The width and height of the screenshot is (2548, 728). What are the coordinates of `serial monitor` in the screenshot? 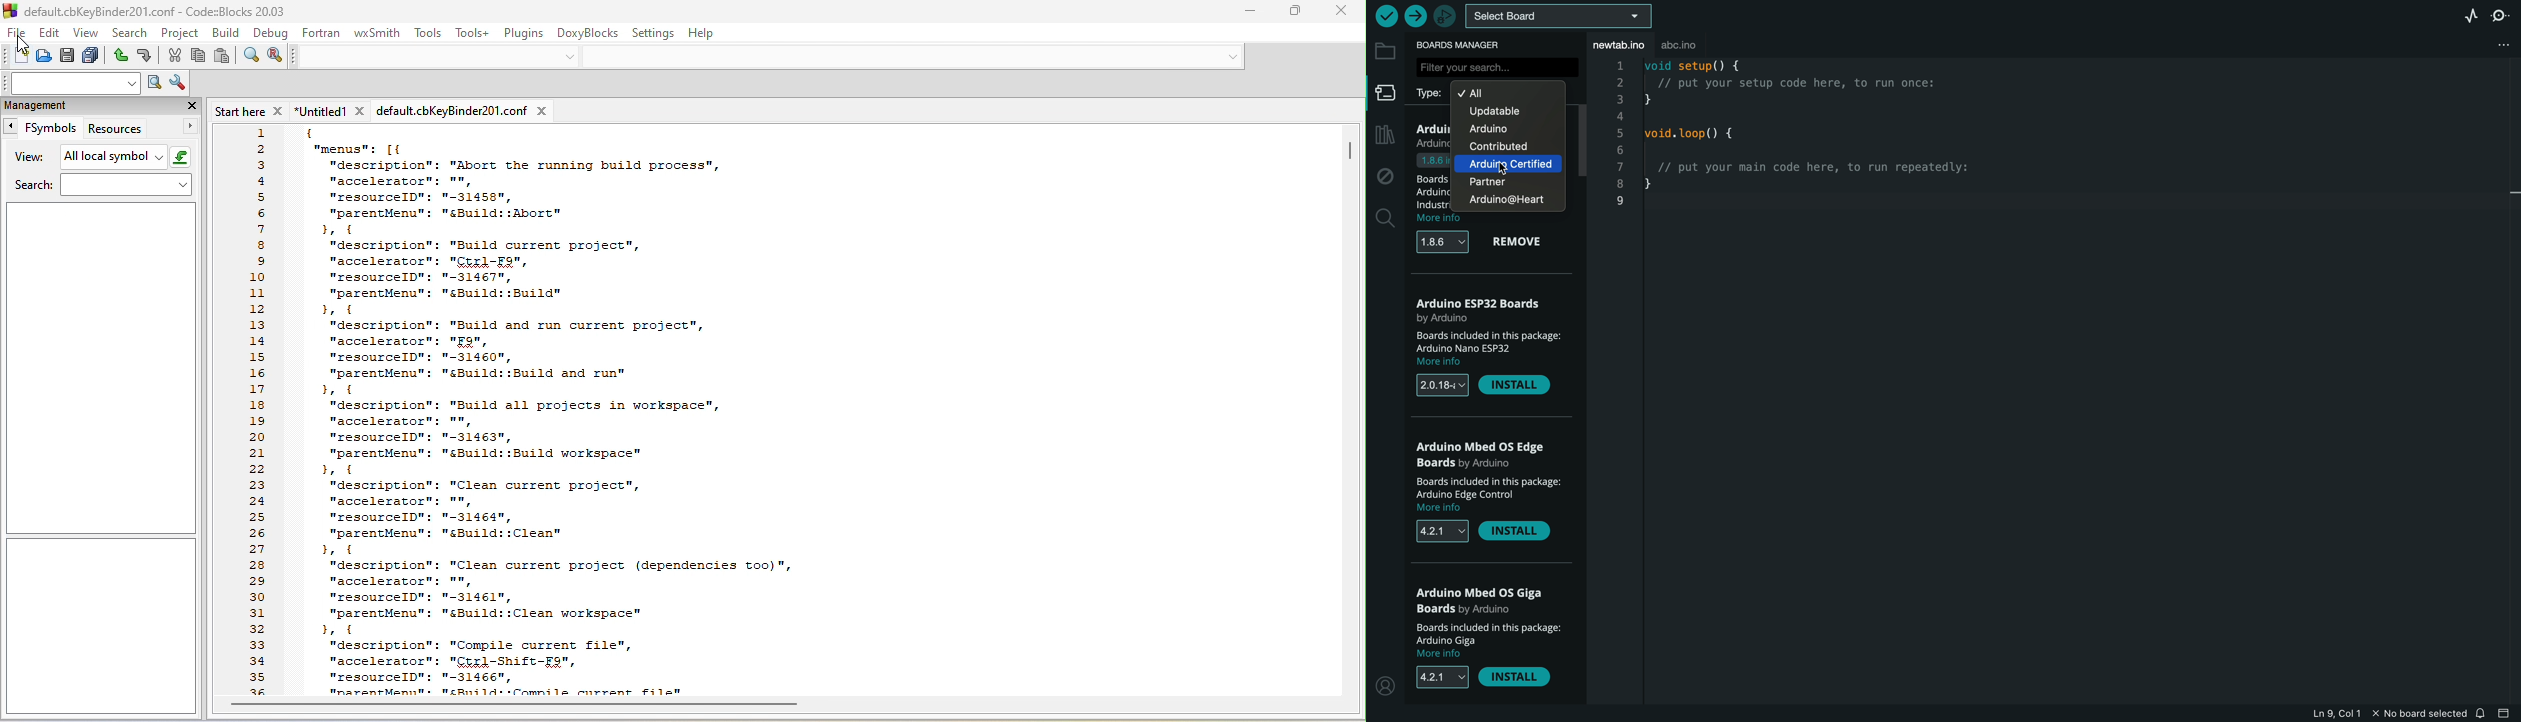 It's located at (2500, 16).